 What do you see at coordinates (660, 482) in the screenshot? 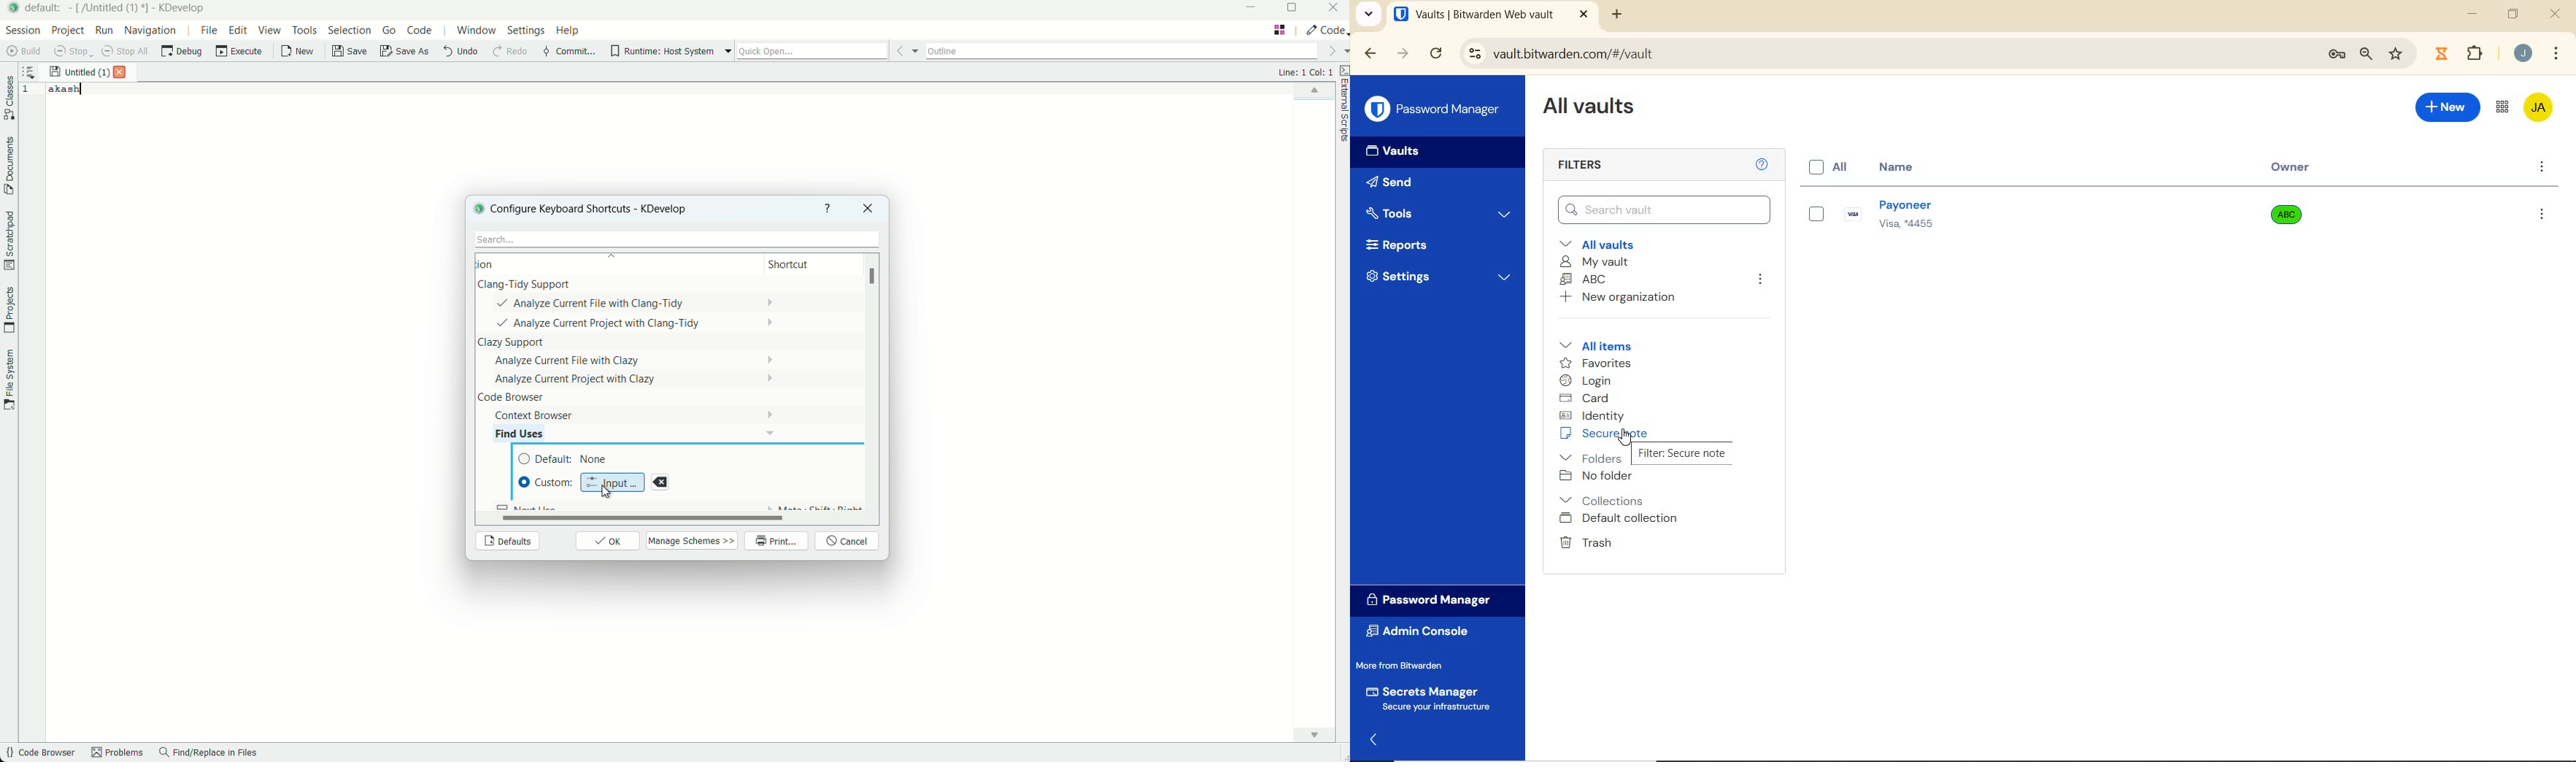
I see `remove current shortcut` at bounding box center [660, 482].